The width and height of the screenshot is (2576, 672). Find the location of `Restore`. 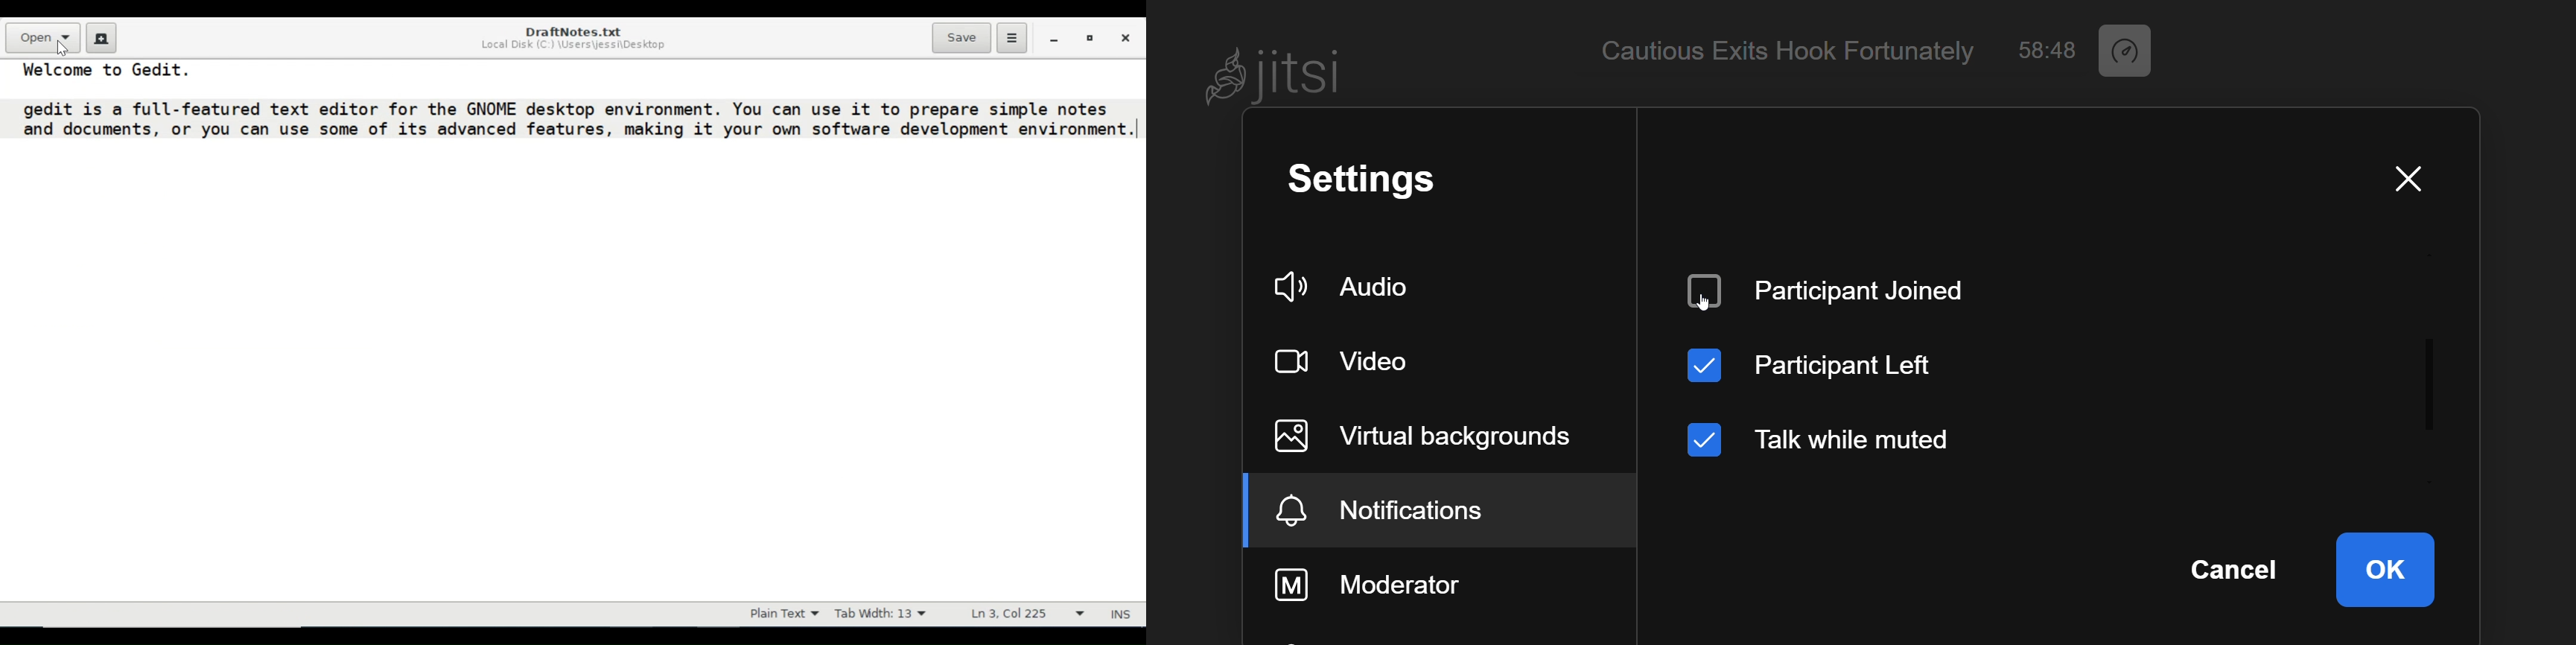

Restore is located at coordinates (1090, 37).